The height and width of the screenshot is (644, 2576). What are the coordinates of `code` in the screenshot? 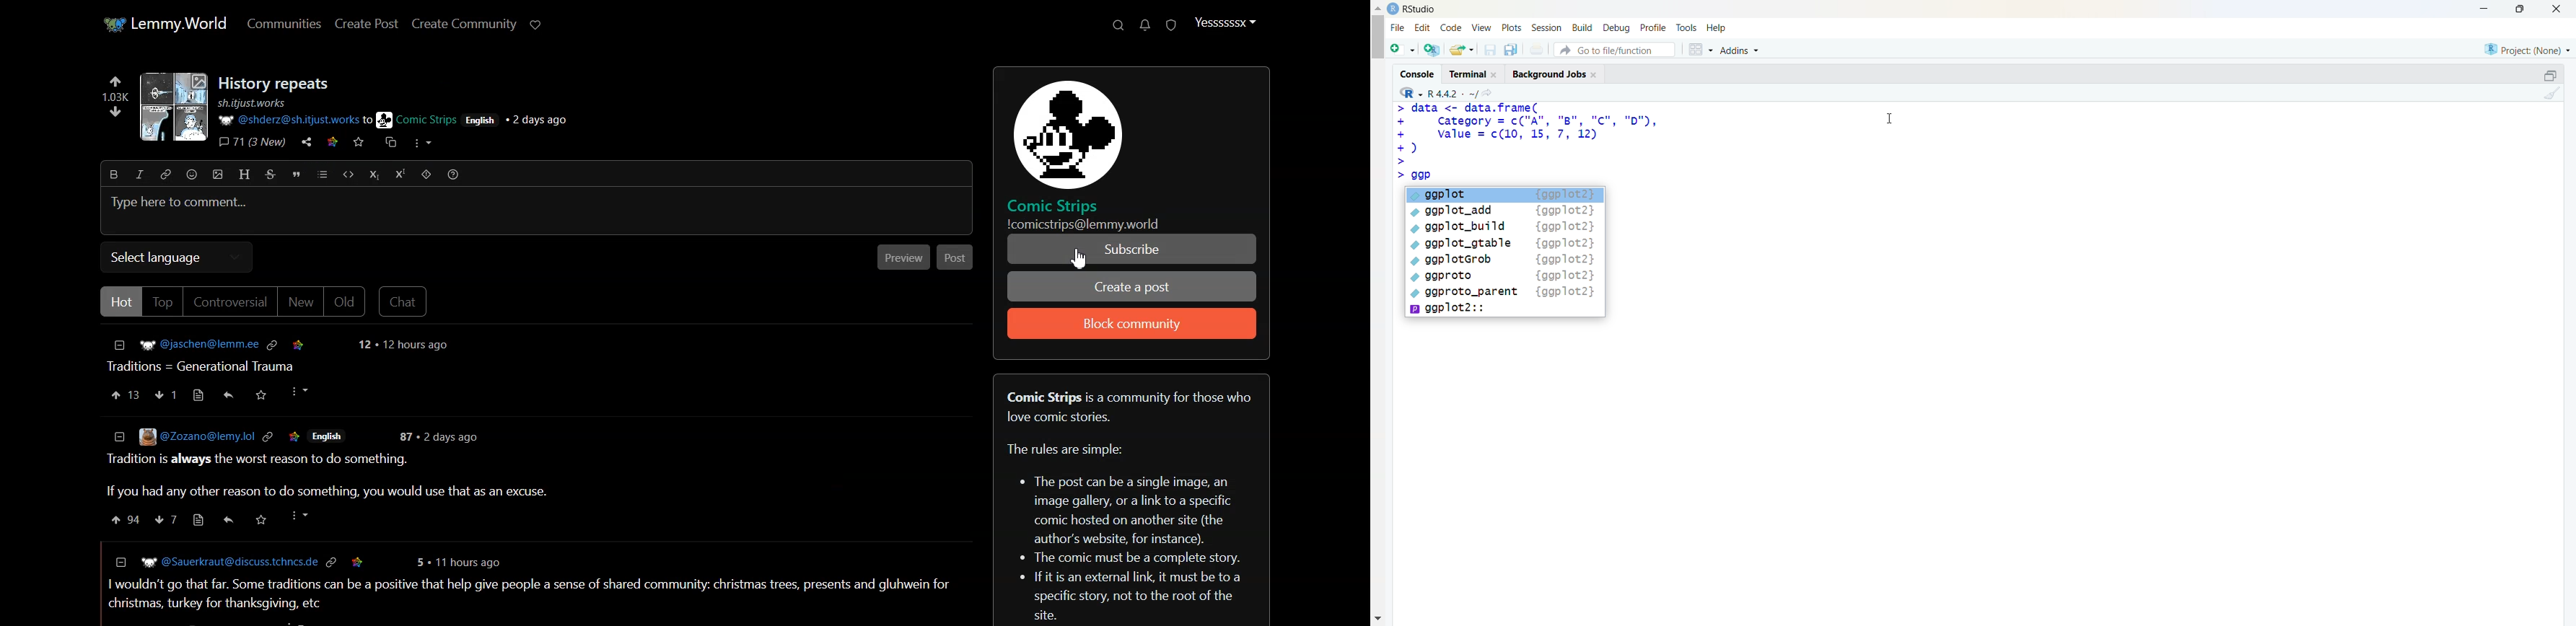 It's located at (1451, 28).